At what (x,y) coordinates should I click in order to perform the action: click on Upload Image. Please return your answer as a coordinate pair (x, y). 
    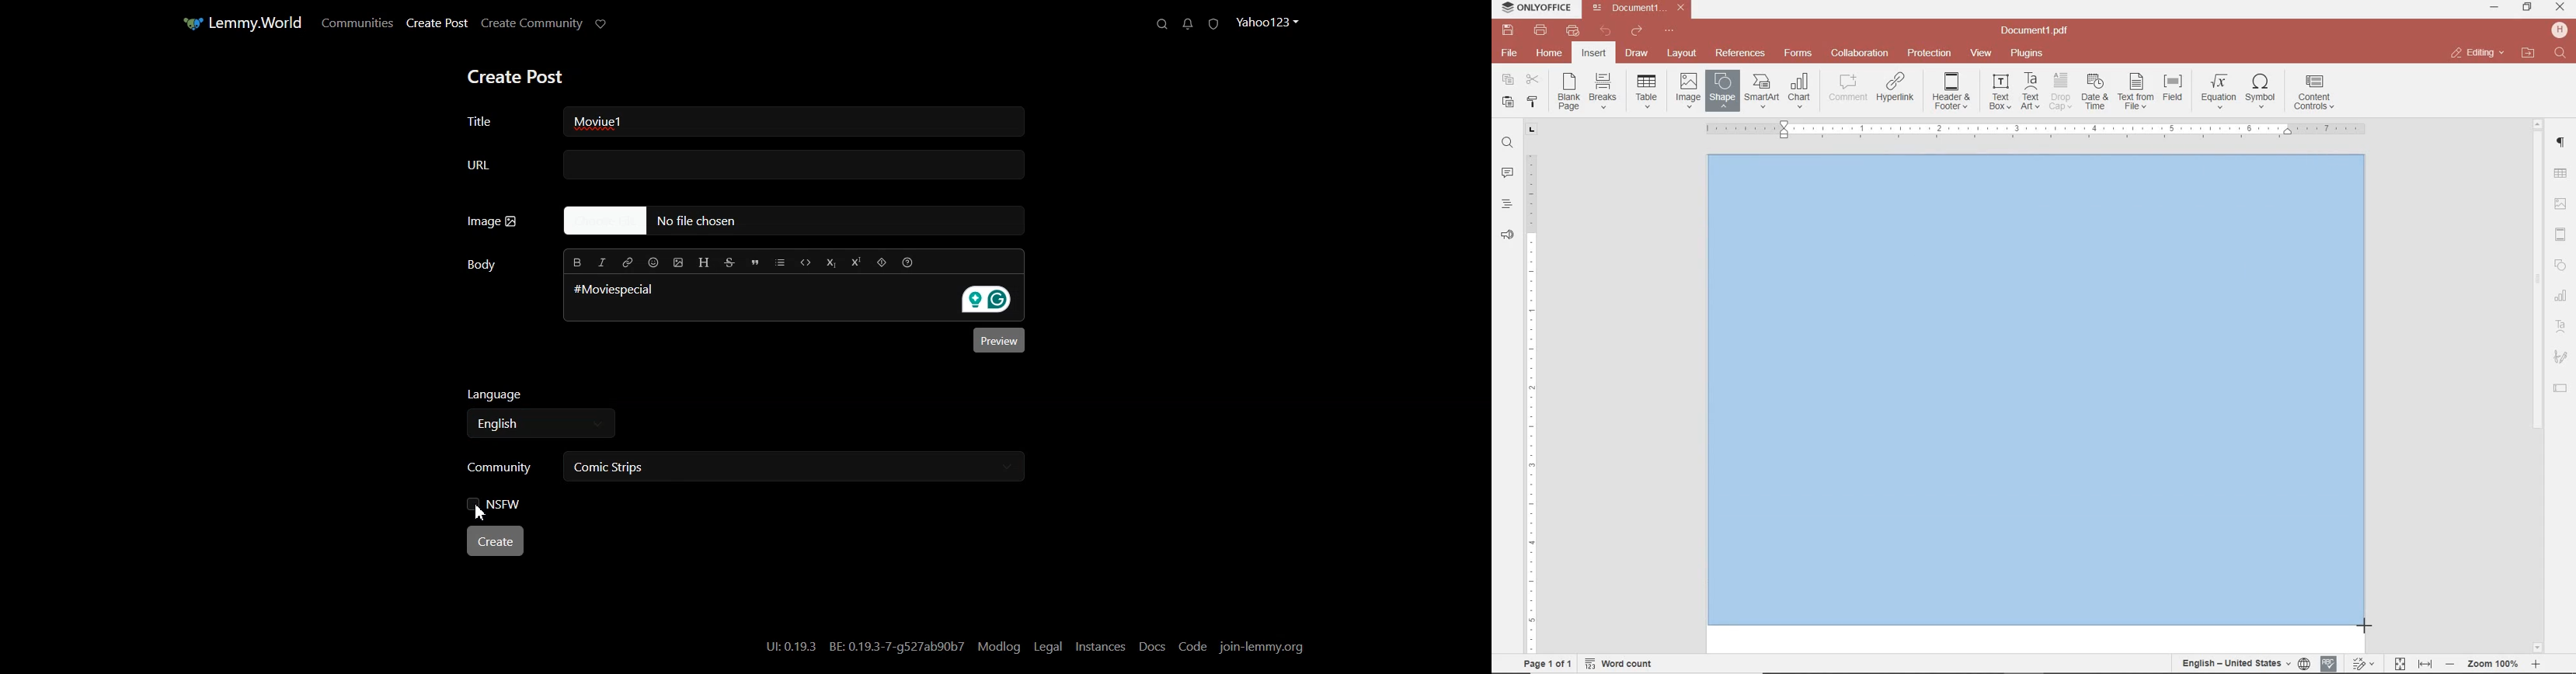
    Looking at the image, I should click on (682, 262).